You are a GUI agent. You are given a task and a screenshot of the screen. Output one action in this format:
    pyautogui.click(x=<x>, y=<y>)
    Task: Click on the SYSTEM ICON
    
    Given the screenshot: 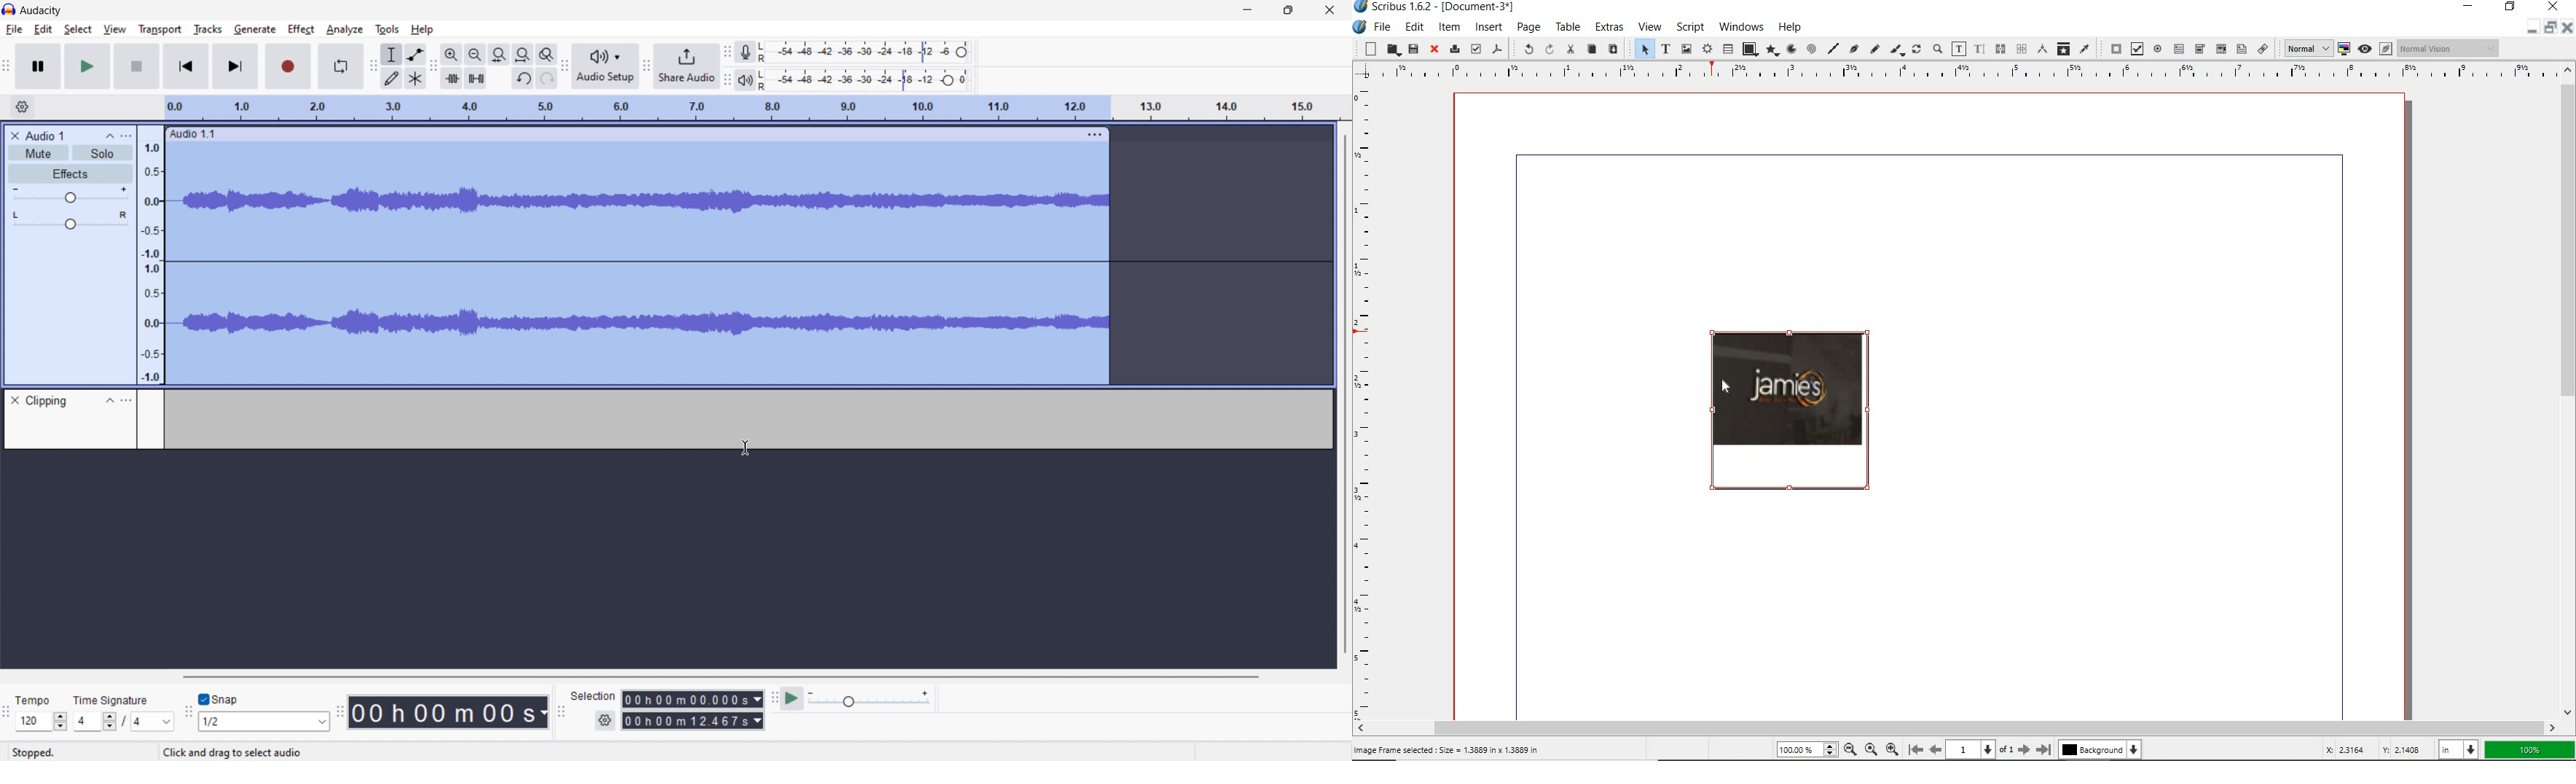 What is the action you would take?
    pyautogui.click(x=1360, y=28)
    